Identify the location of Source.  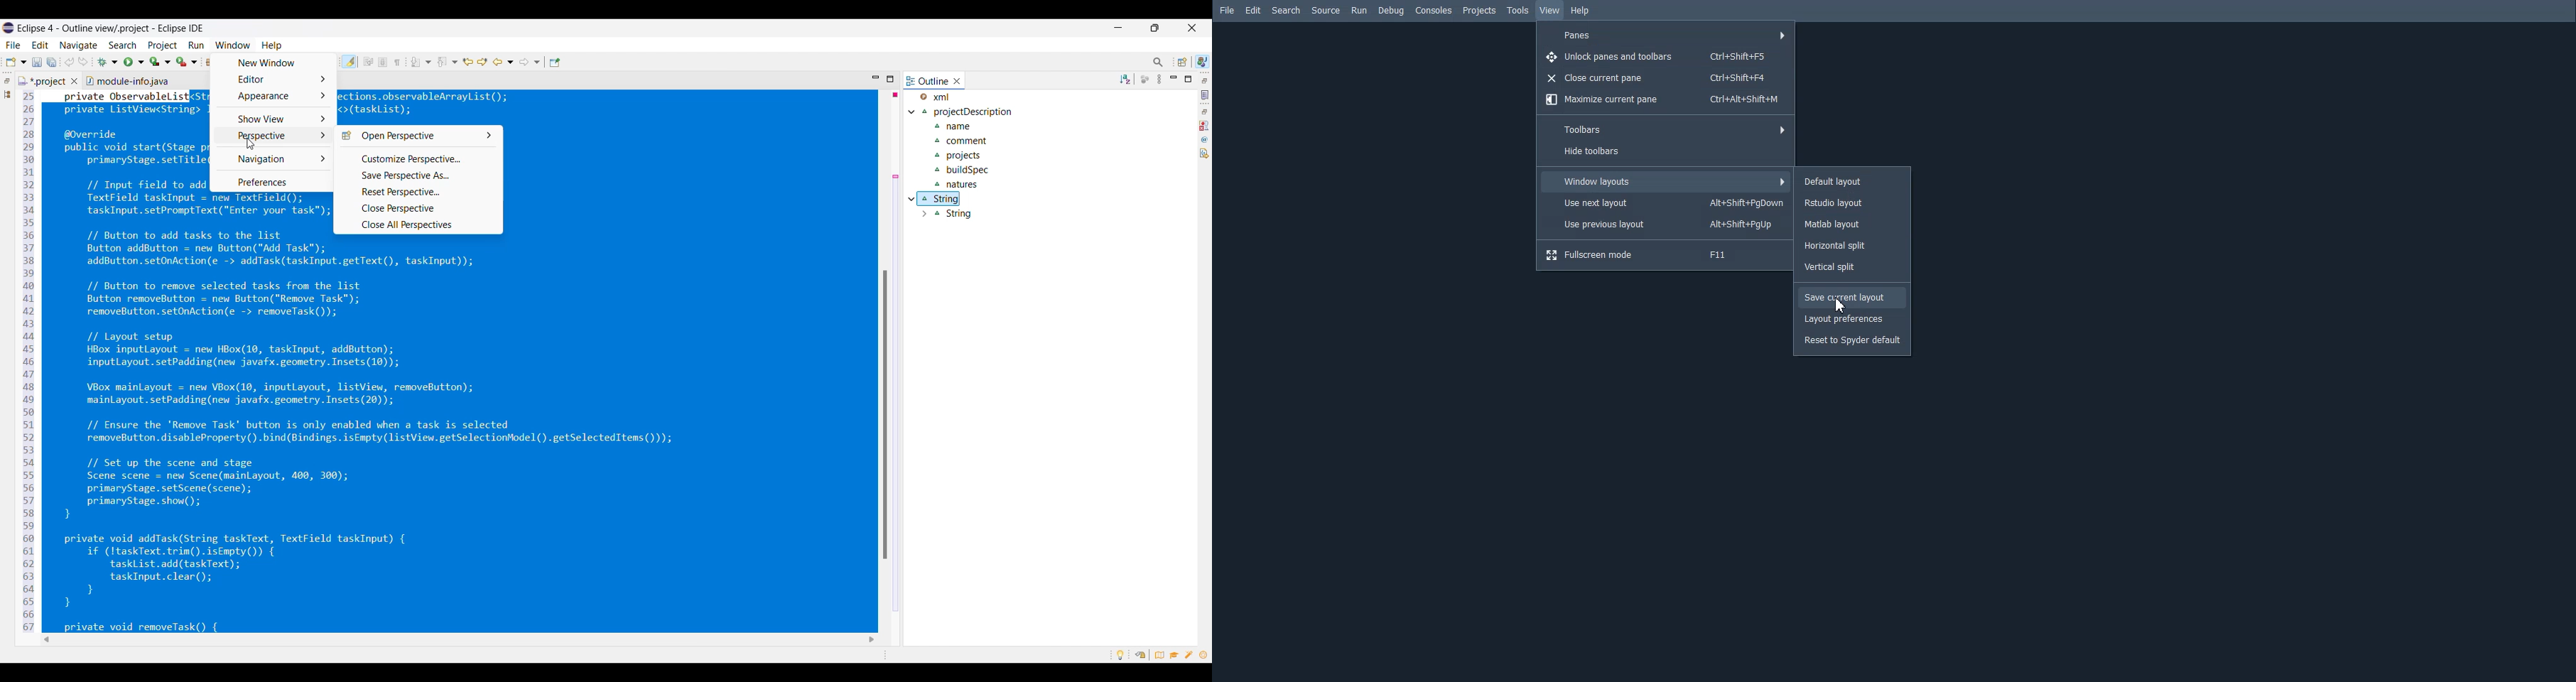
(1326, 10).